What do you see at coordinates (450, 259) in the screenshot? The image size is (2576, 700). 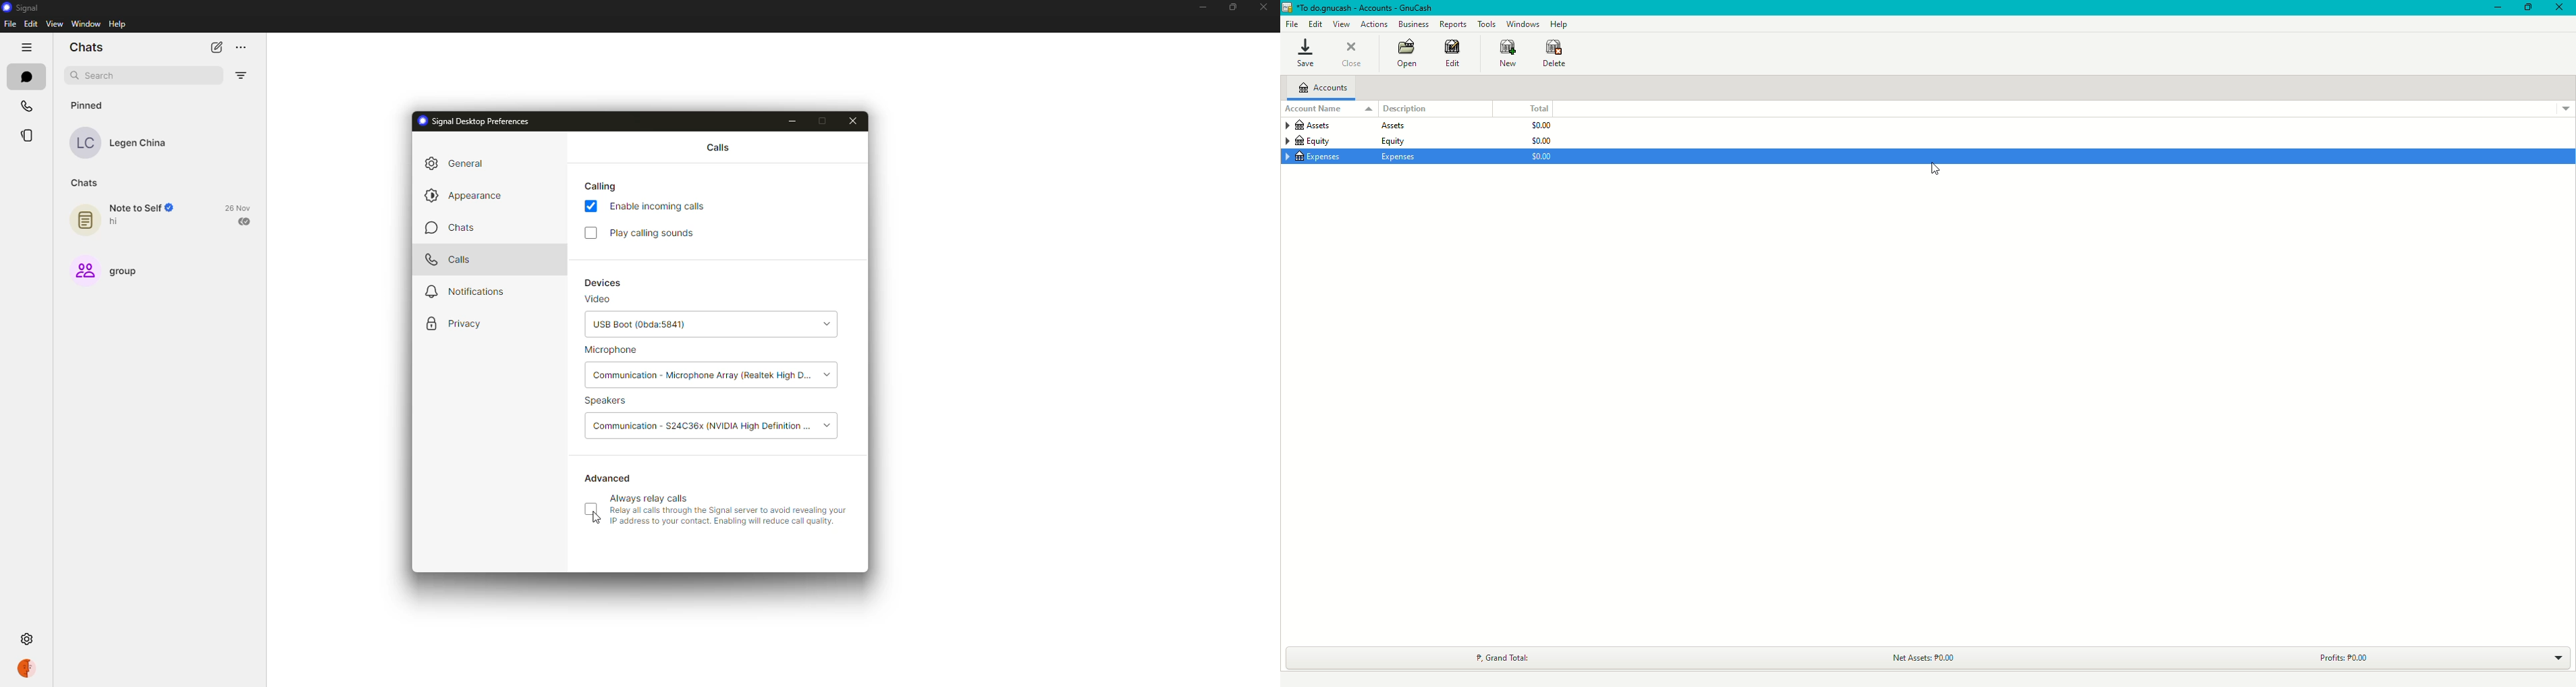 I see `calls` at bounding box center [450, 259].